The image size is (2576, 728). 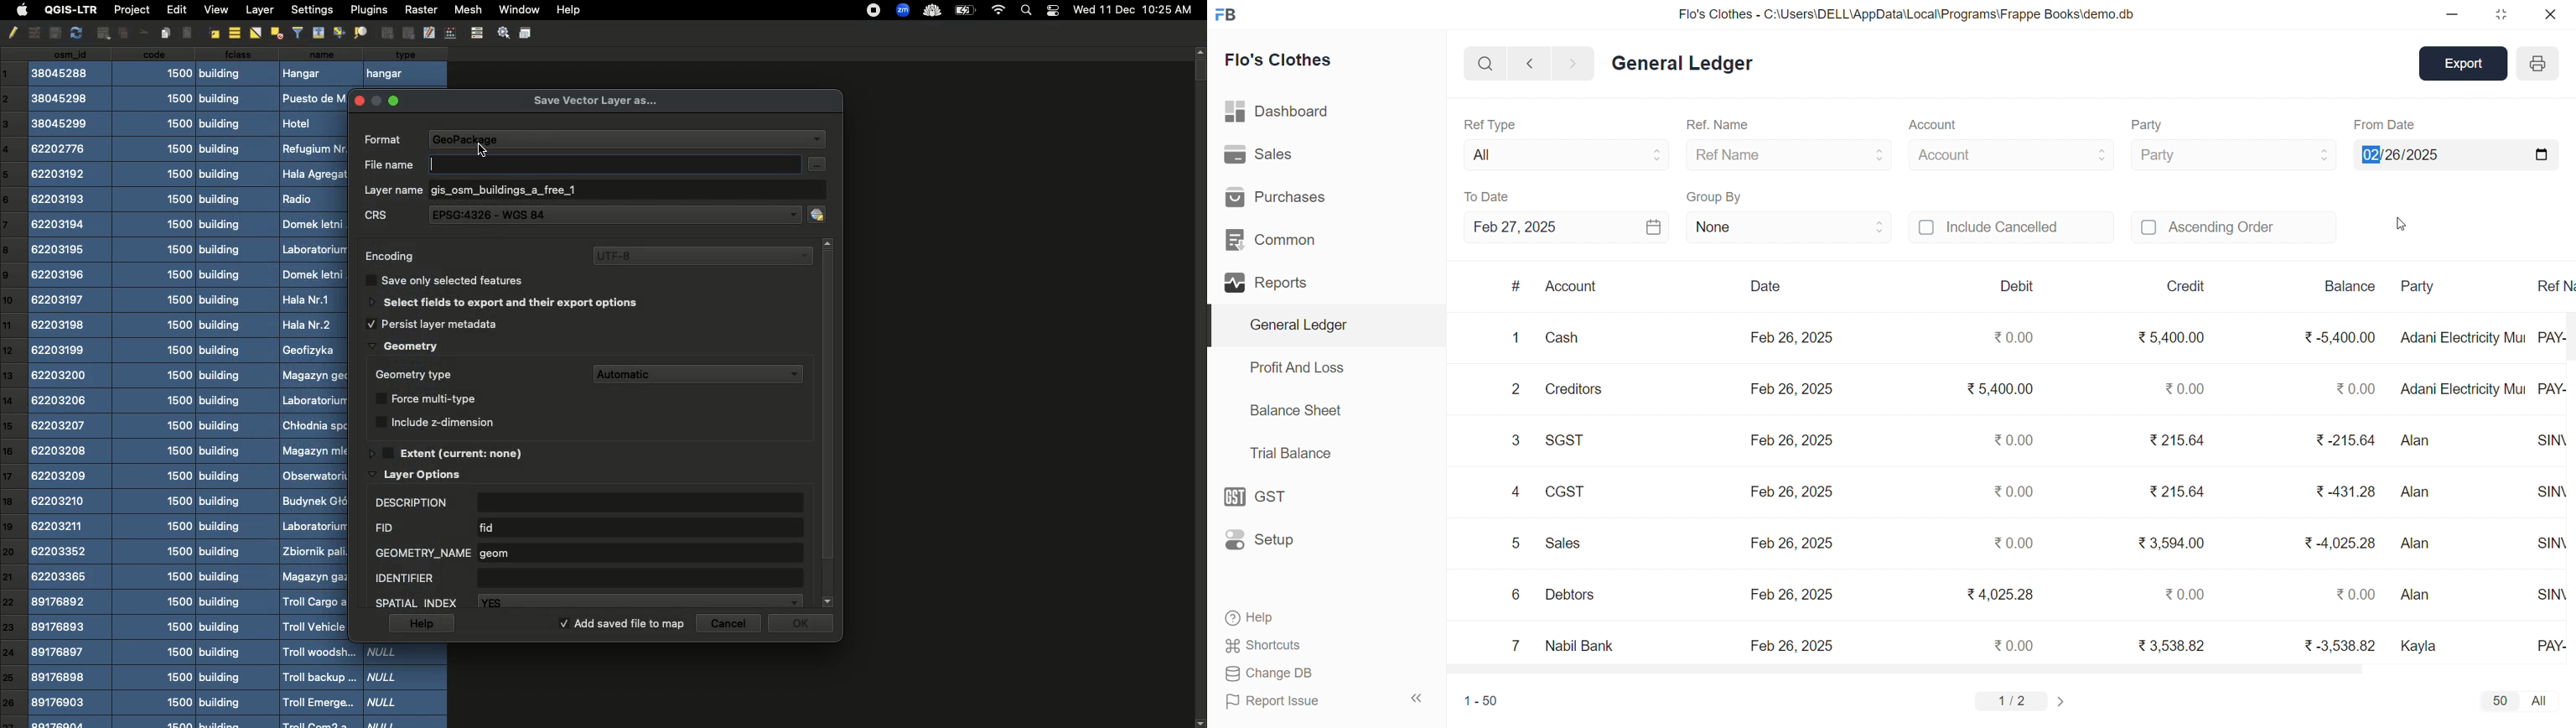 I want to click on PAY-, so click(x=2552, y=386).